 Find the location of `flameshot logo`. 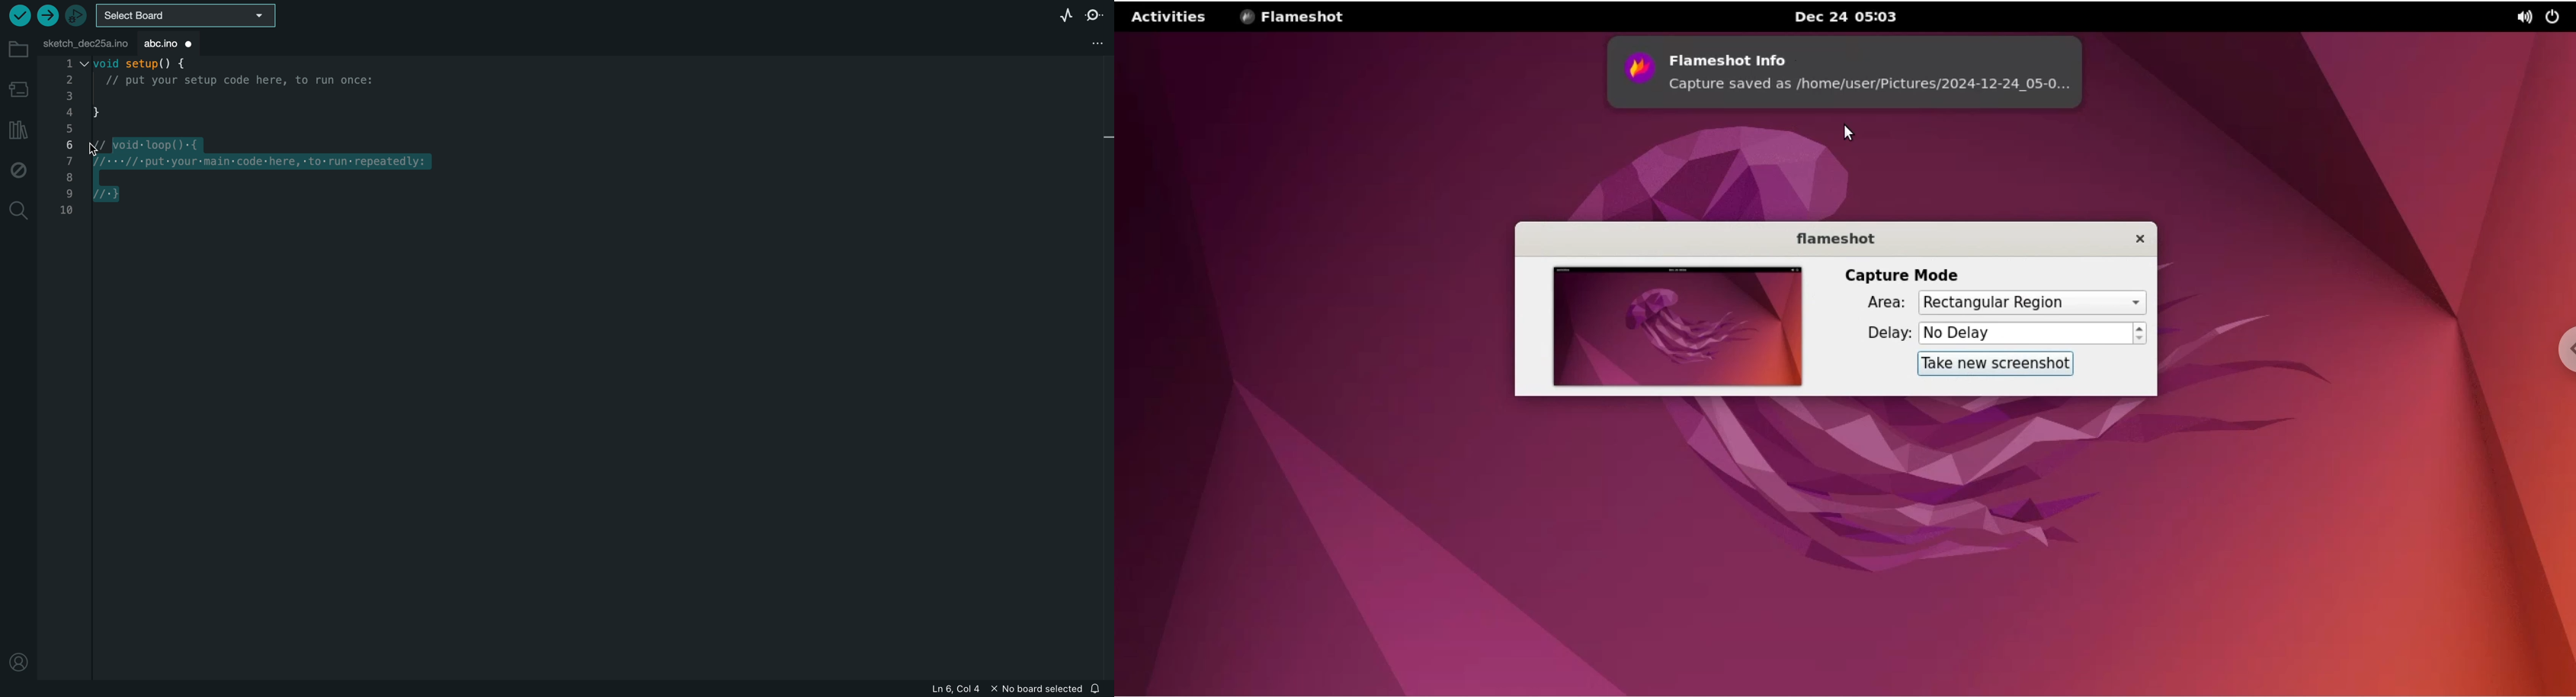

flameshot logo is located at coordinates (1636, 72).